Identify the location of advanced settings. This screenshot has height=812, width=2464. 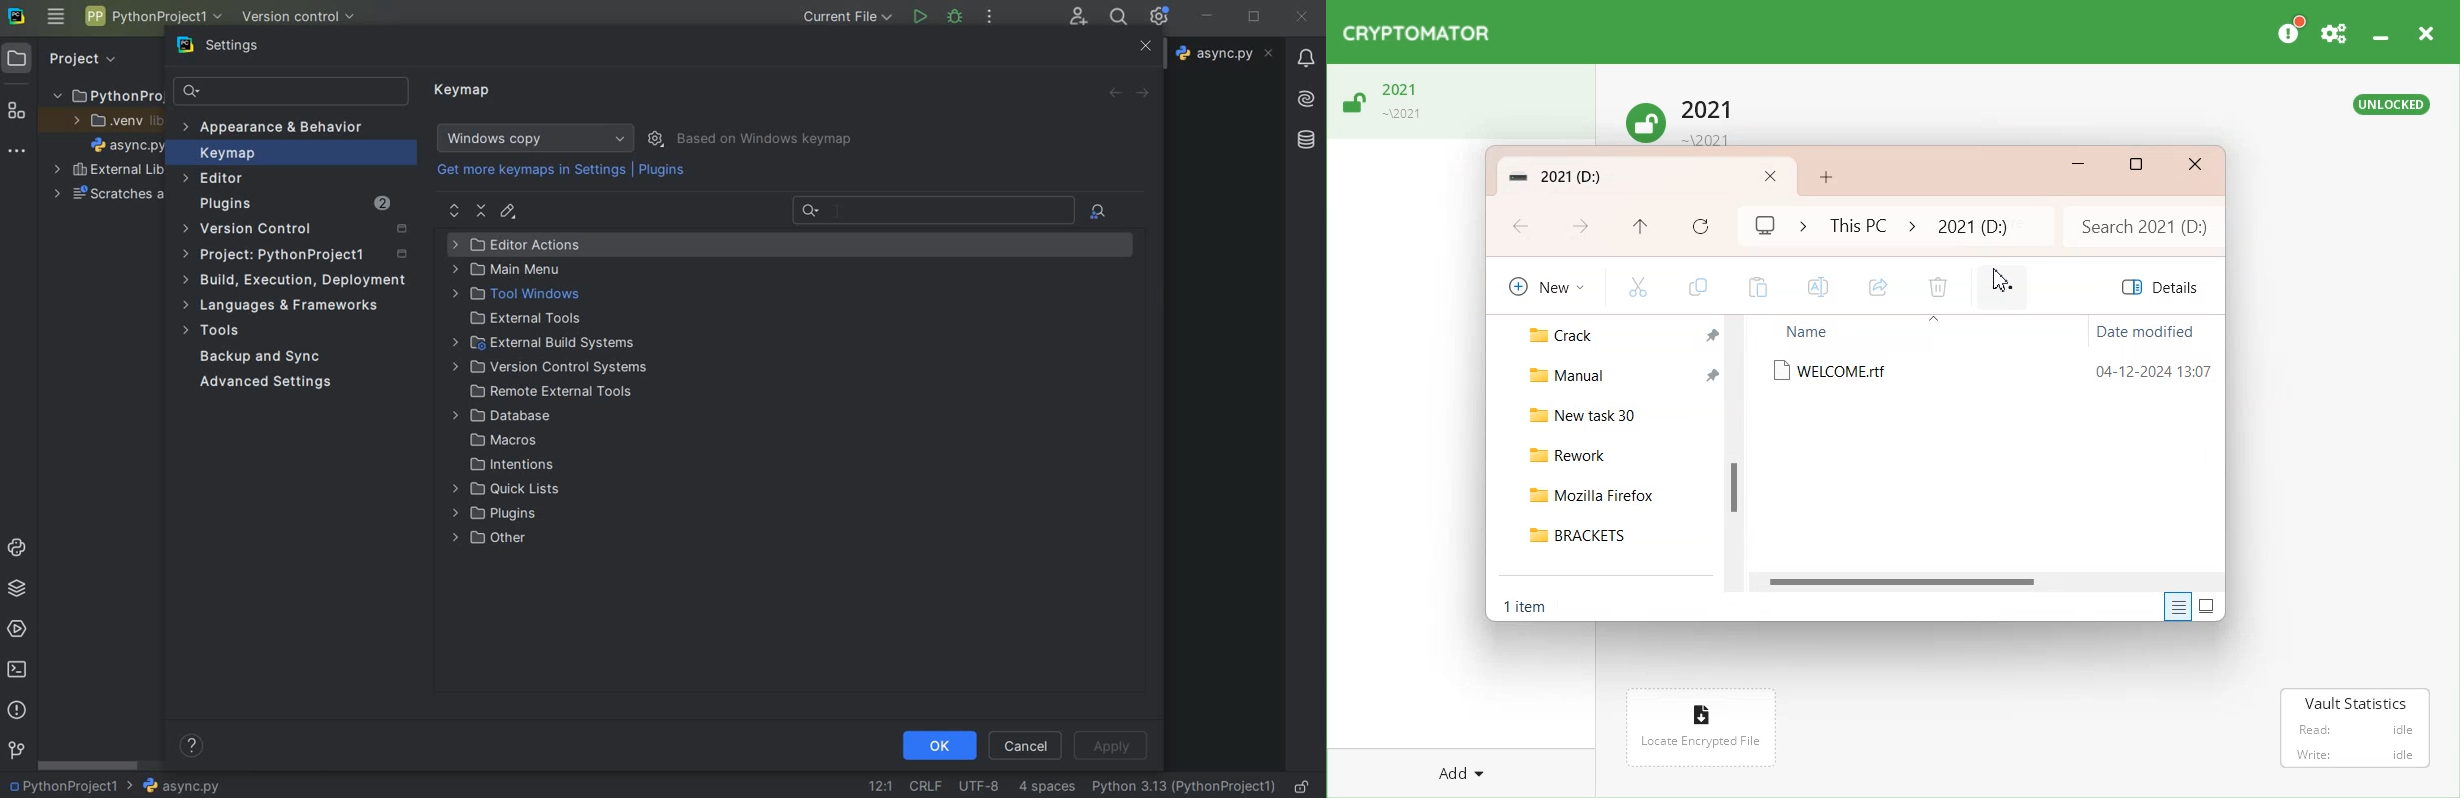
(262, 382).